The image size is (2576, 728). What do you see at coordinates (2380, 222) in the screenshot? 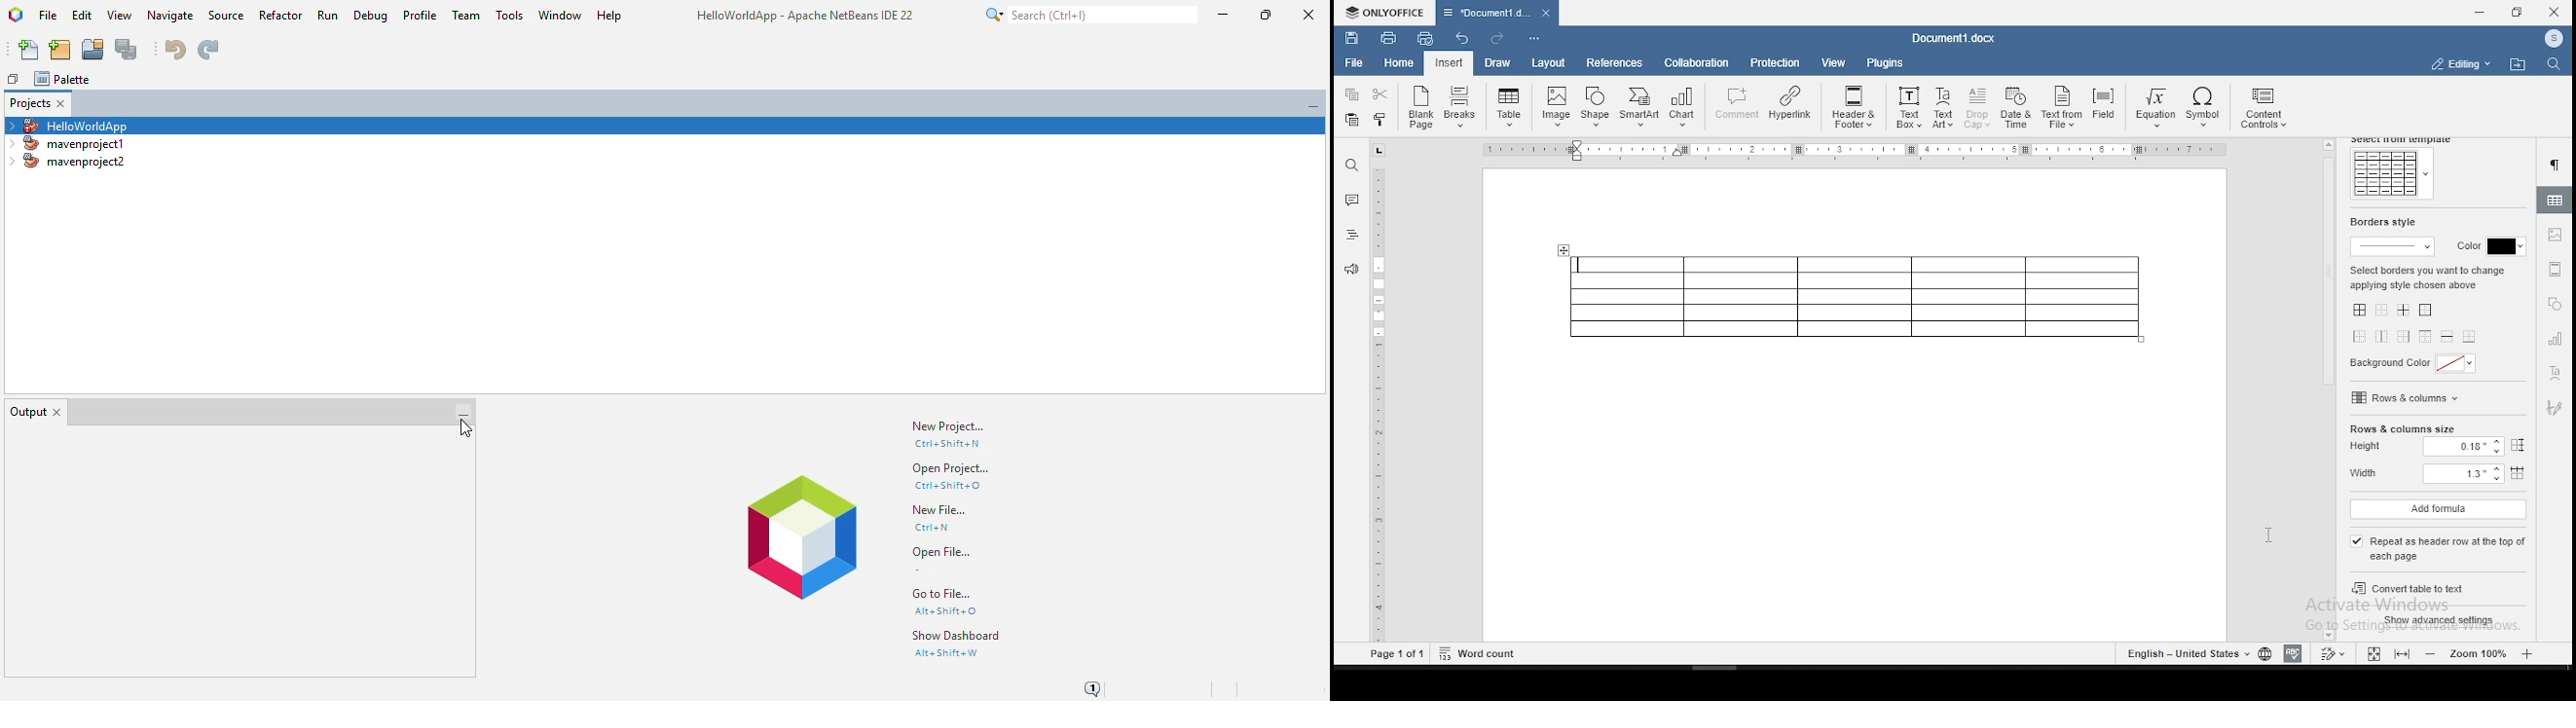
I see `border style` at bounding box center [2380, 222].